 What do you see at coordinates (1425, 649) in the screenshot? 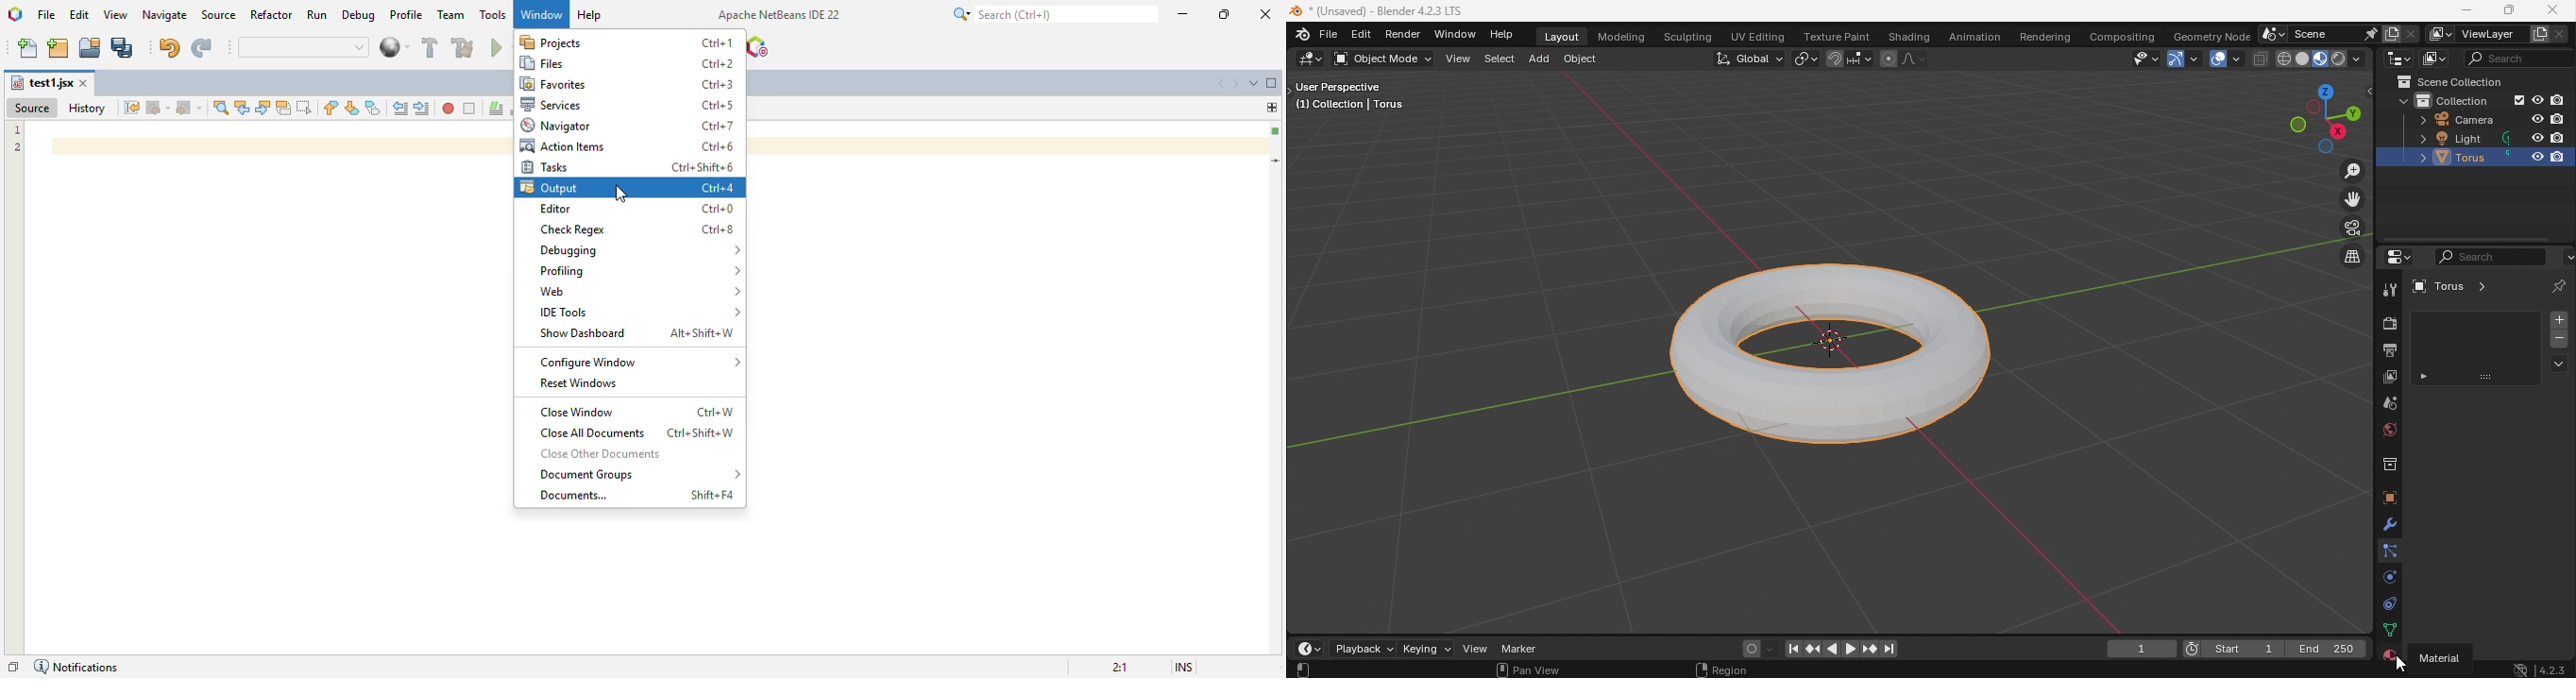
I see `Keying` at bounding box center [1425, 649].